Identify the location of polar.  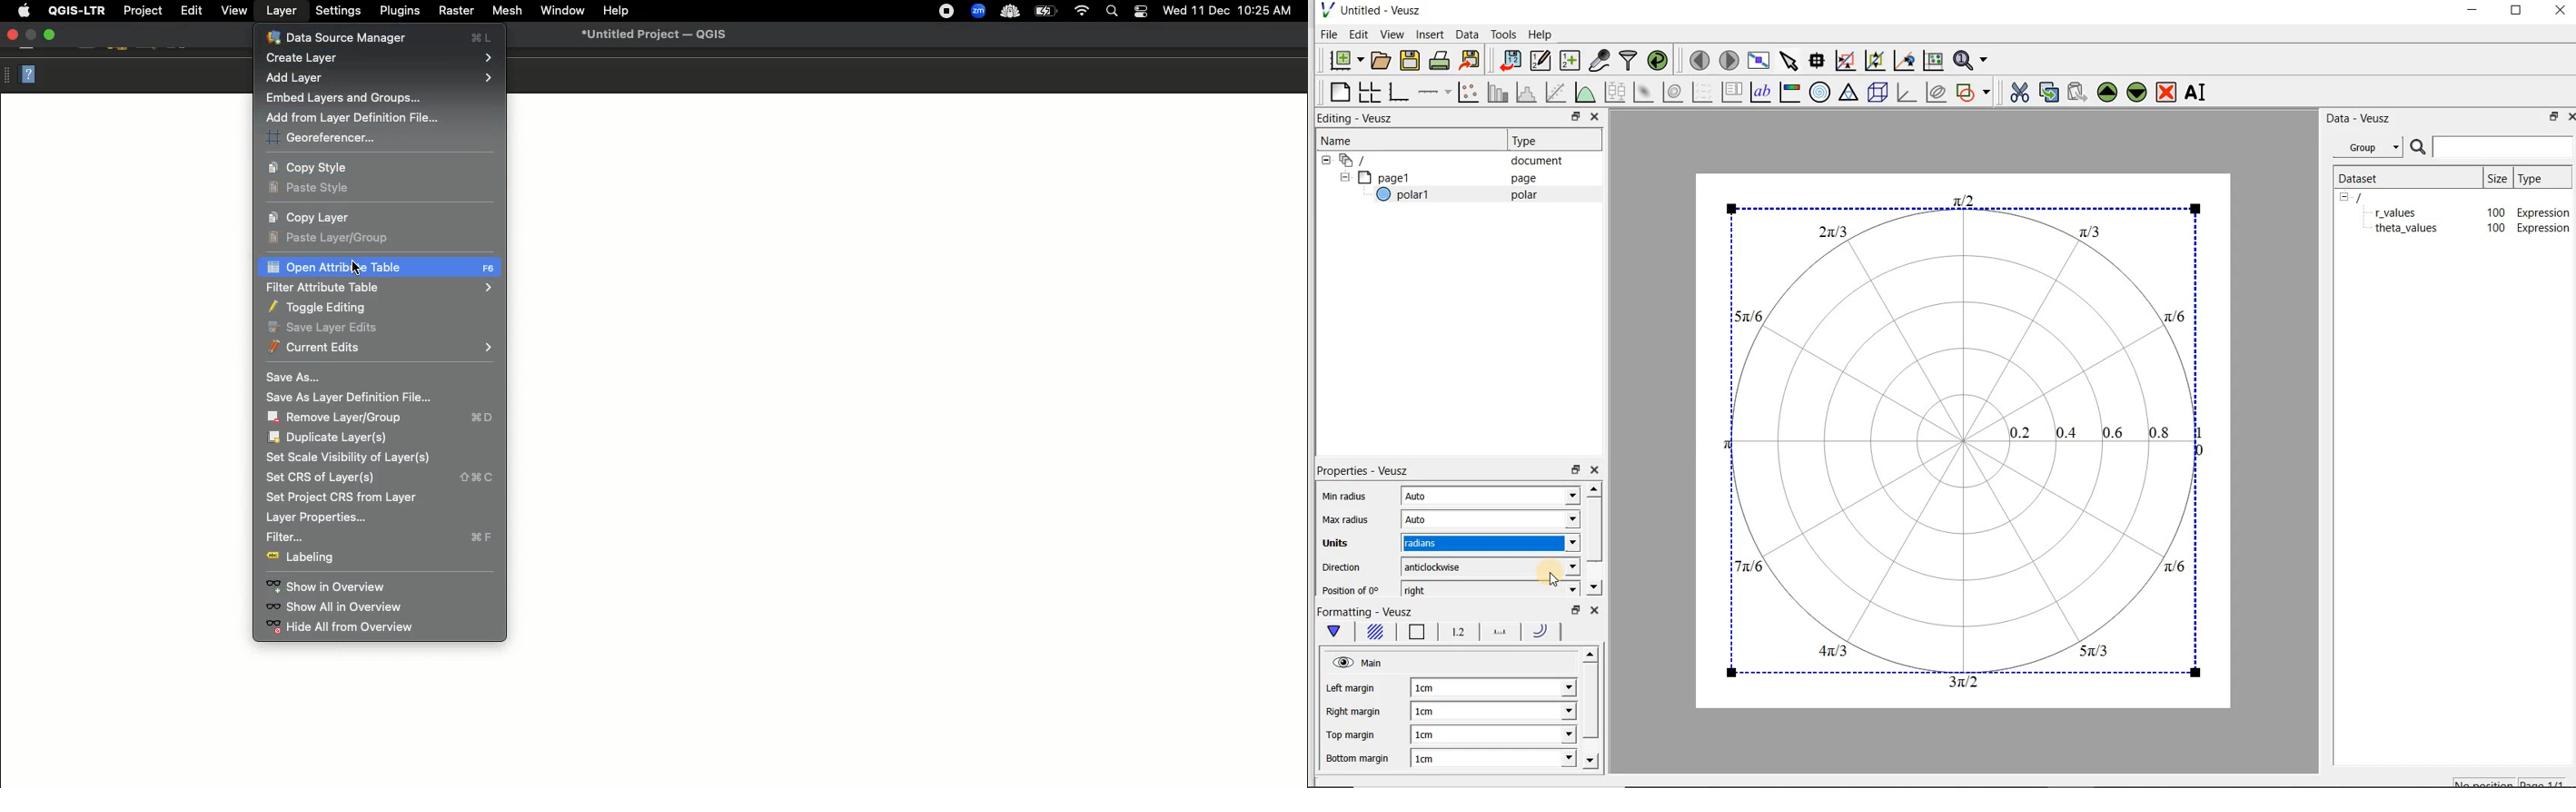
(1525, 198).